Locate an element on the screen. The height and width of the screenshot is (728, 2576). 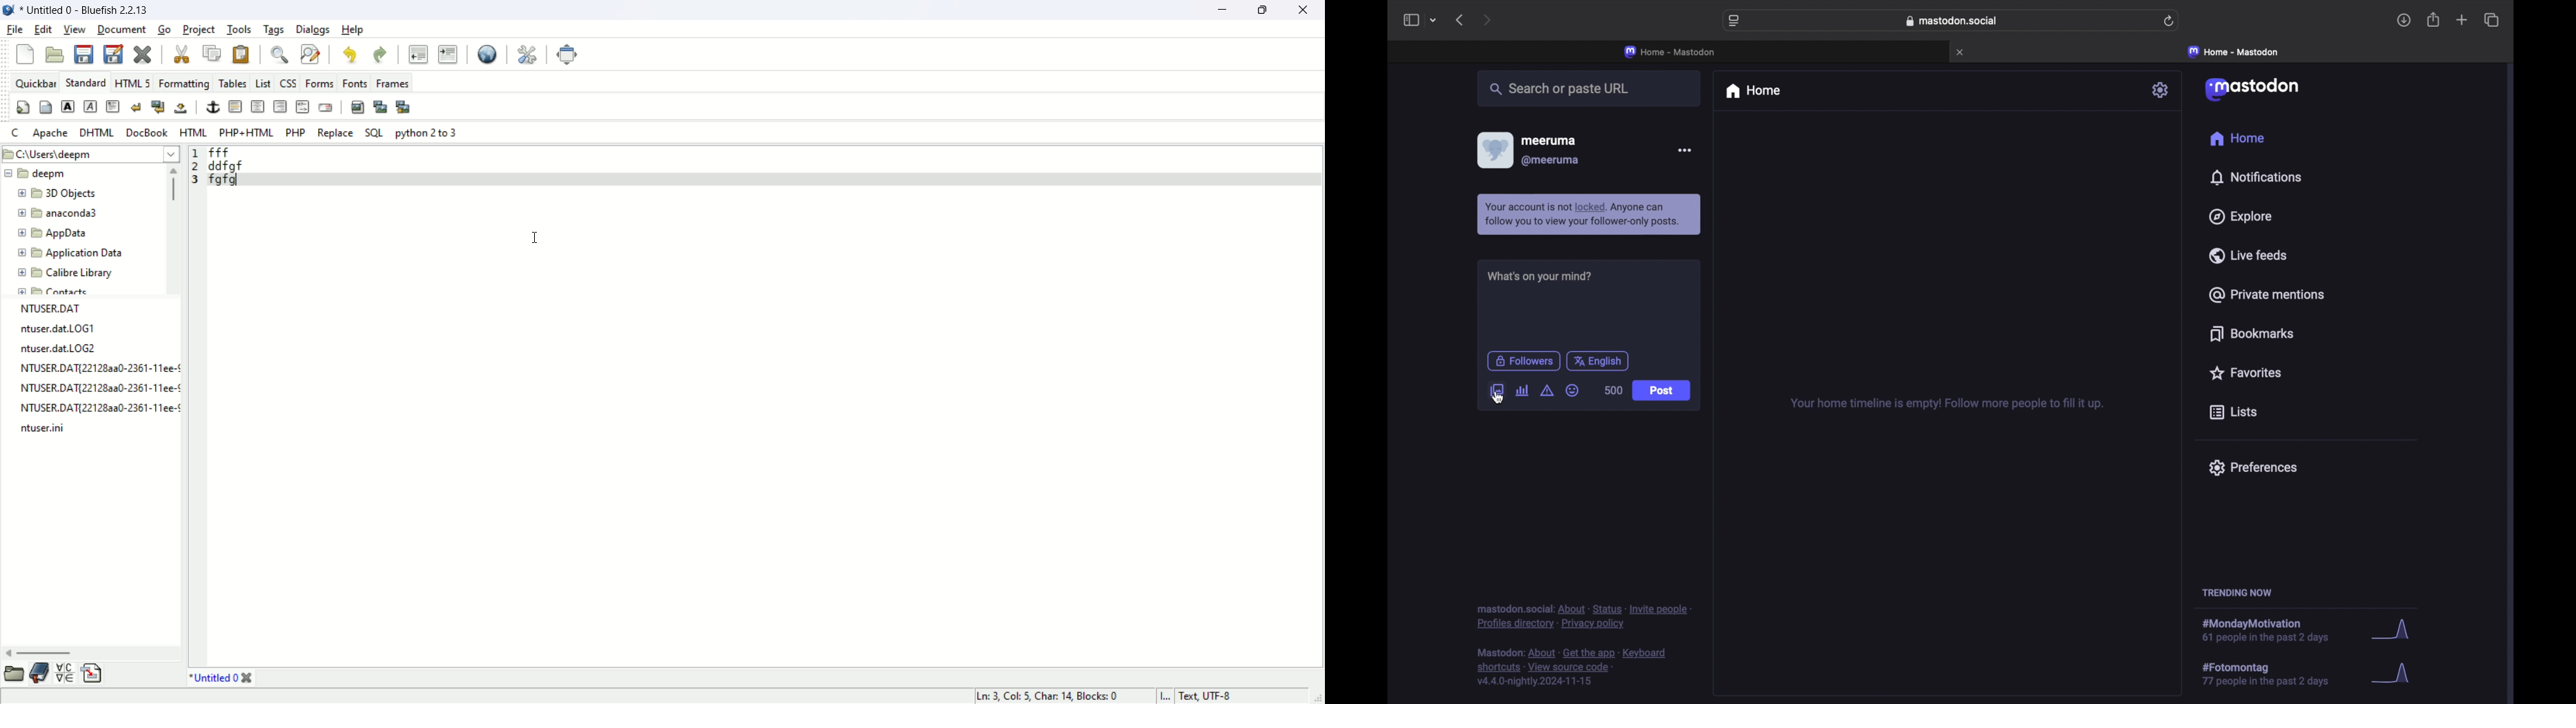
quickbar is located at coordinates (33, 81).